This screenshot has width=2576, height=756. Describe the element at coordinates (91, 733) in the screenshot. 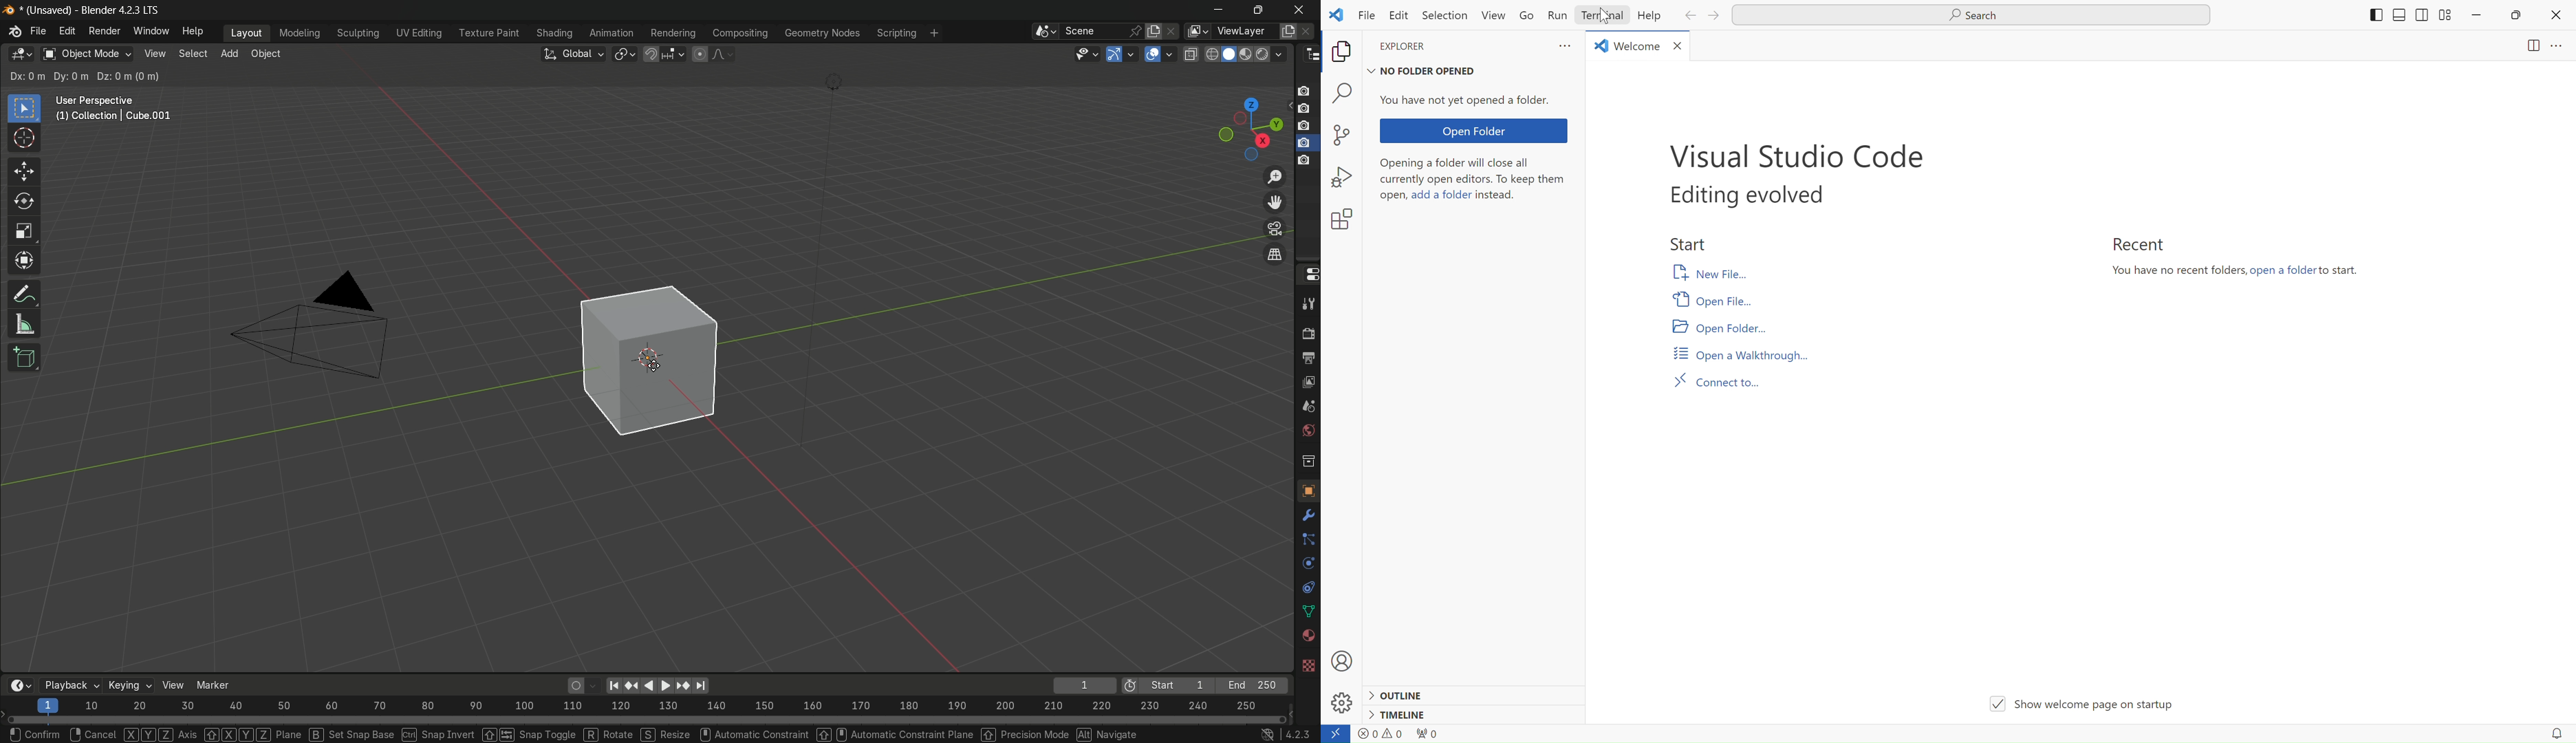

I see `Cancel` at that location.